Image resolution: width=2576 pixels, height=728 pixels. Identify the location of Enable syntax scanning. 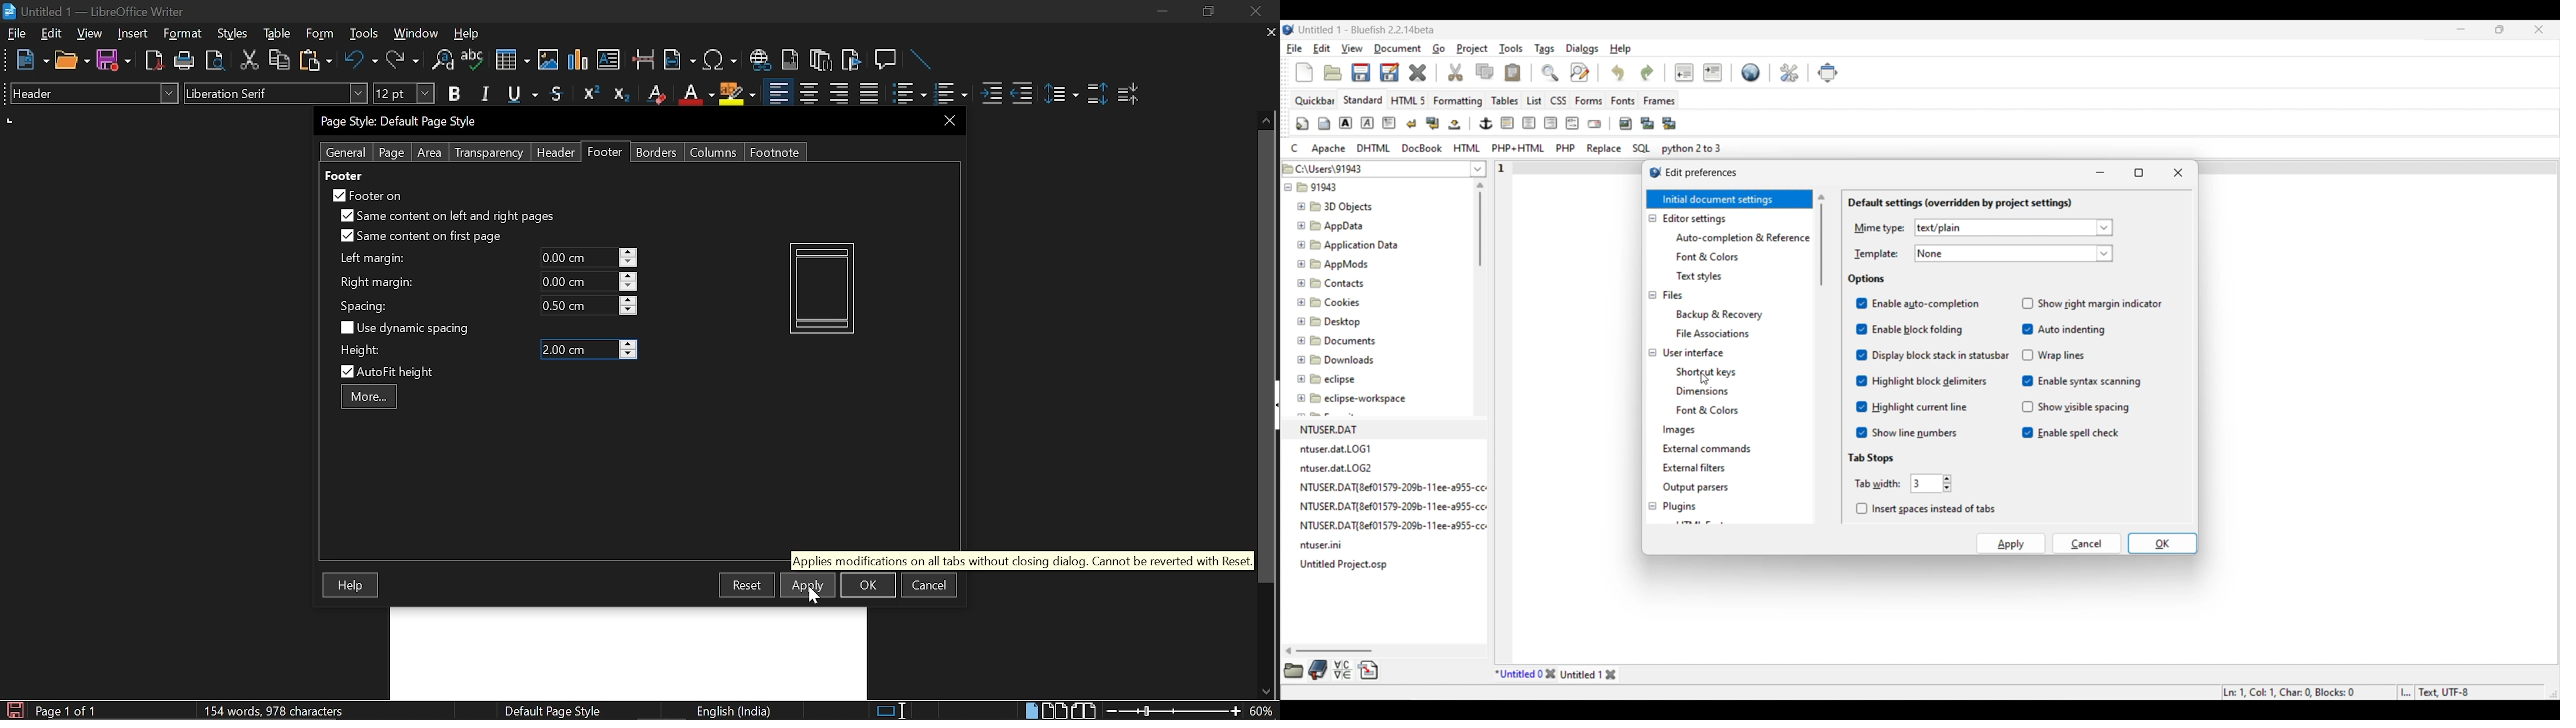
(2082, 381).